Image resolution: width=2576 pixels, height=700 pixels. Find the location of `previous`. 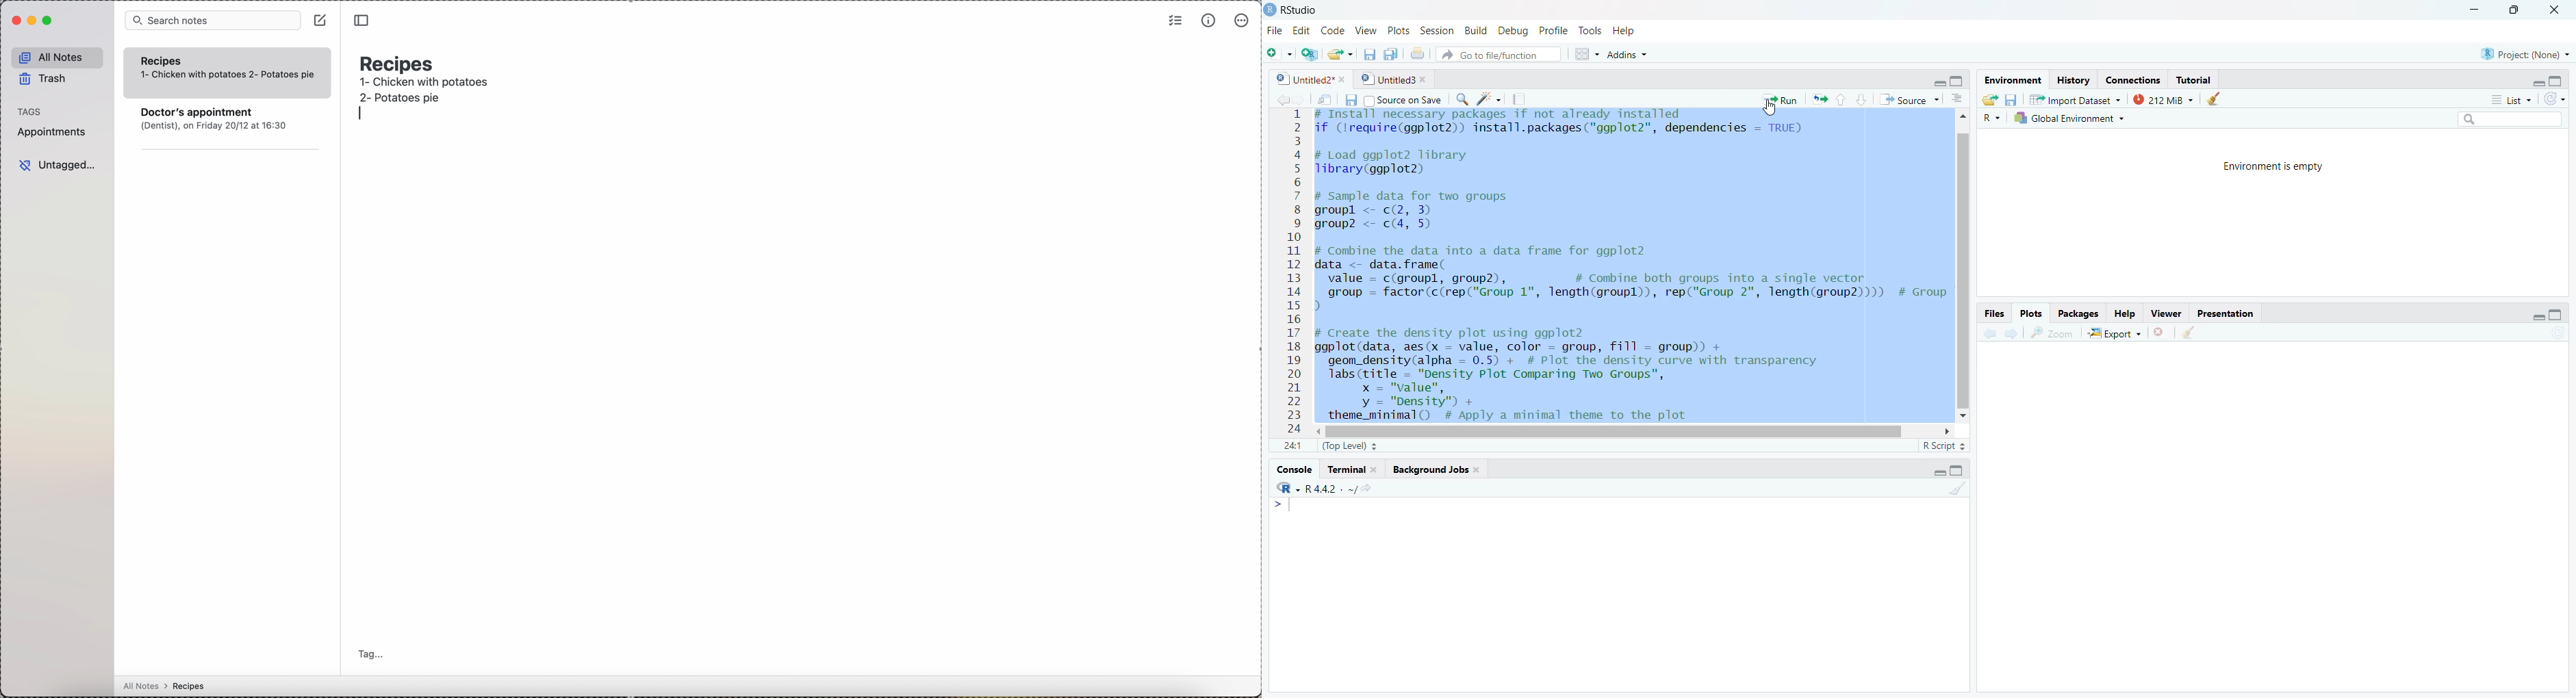

previous is located at coordinates (1990, 333).